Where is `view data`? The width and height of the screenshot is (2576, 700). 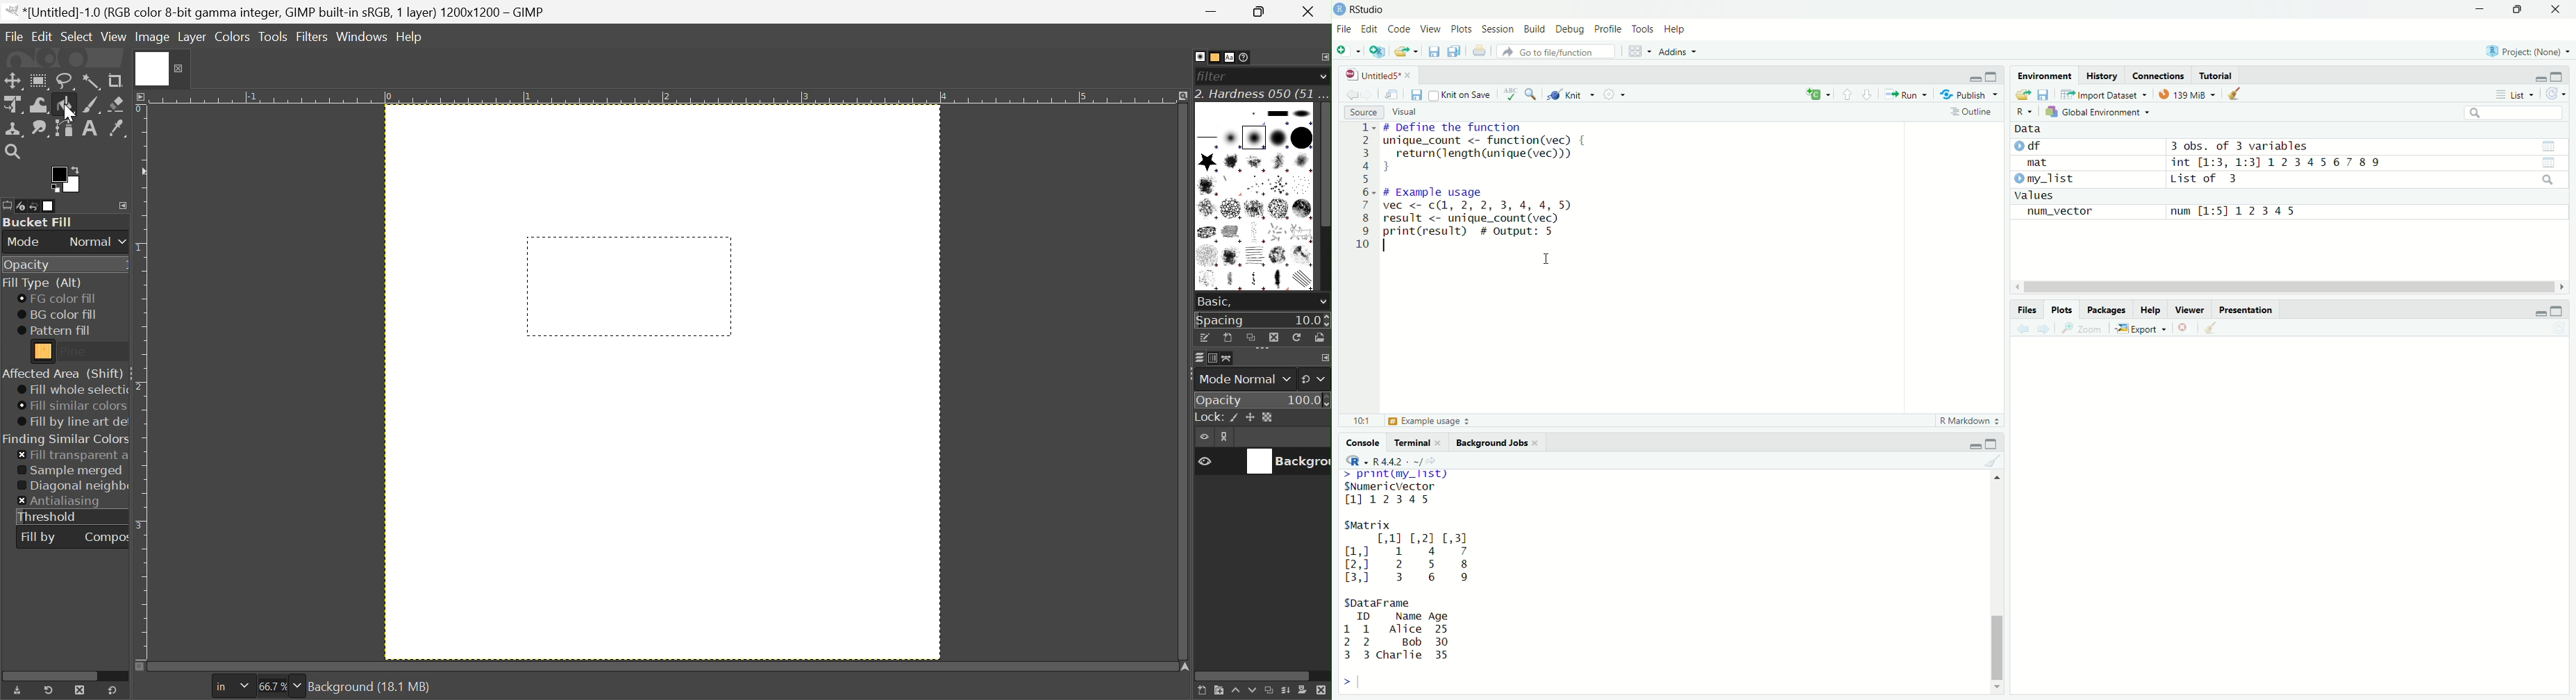 view data is located at coordinates (2548, 163).